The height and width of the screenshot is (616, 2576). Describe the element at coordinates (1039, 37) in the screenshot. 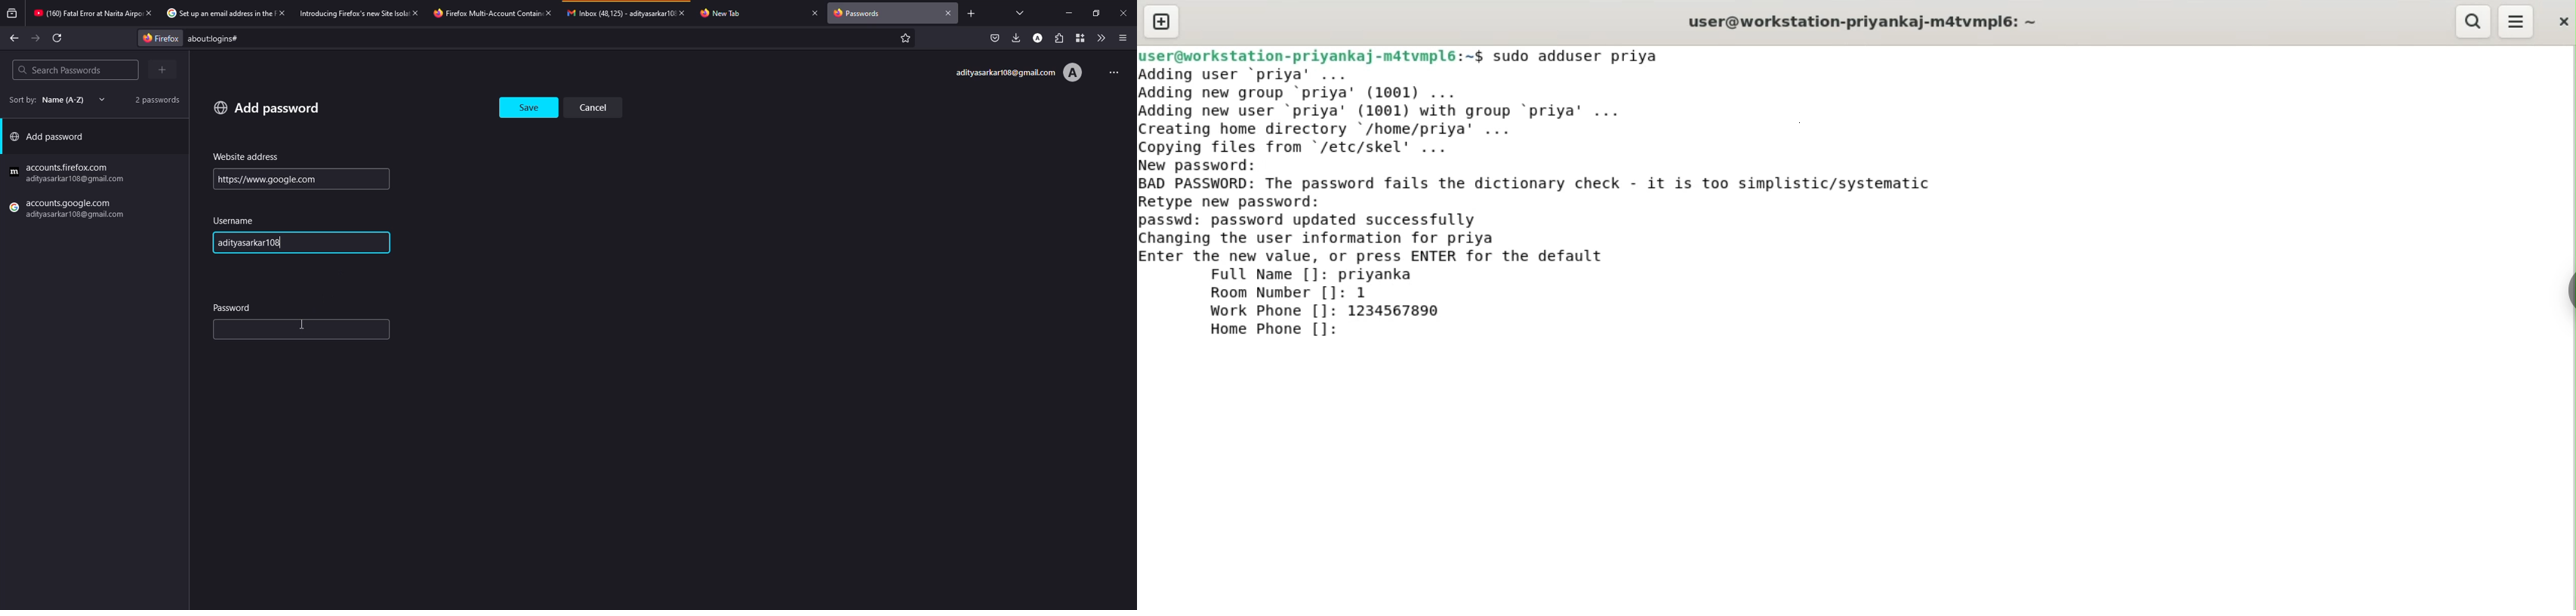

I see `account` at that location.